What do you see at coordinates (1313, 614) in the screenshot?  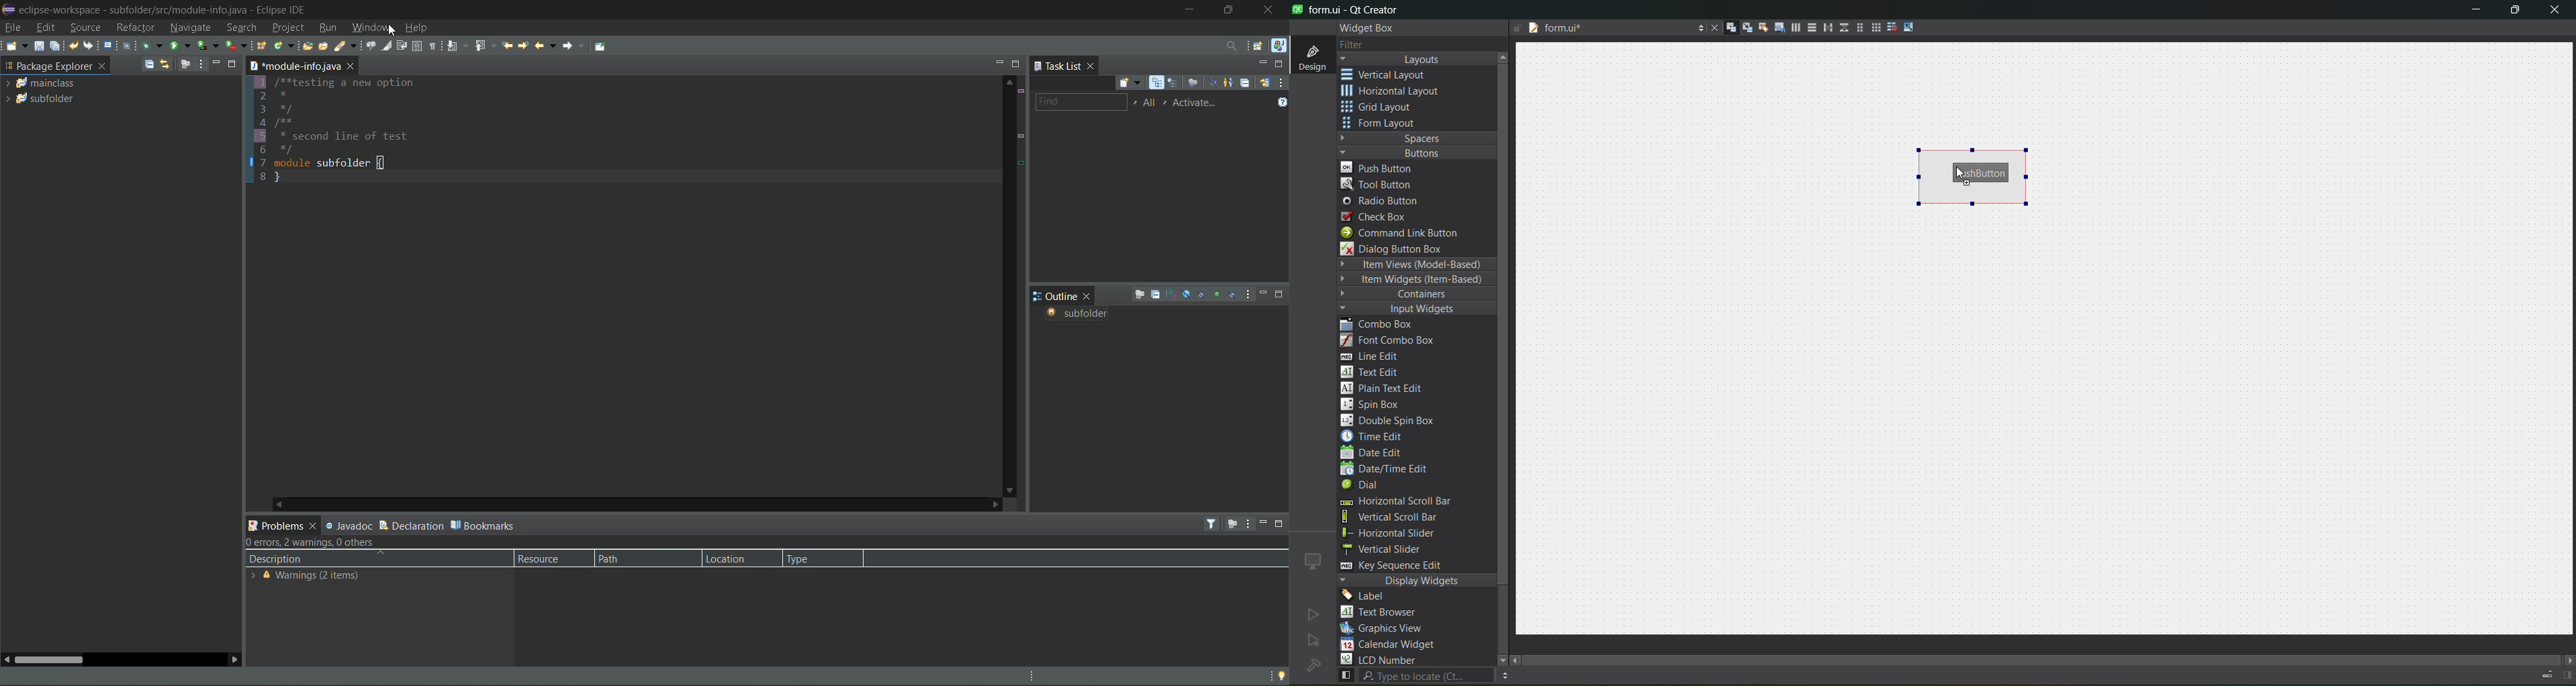 I see `no active project` at bounding box center [1313, 614].